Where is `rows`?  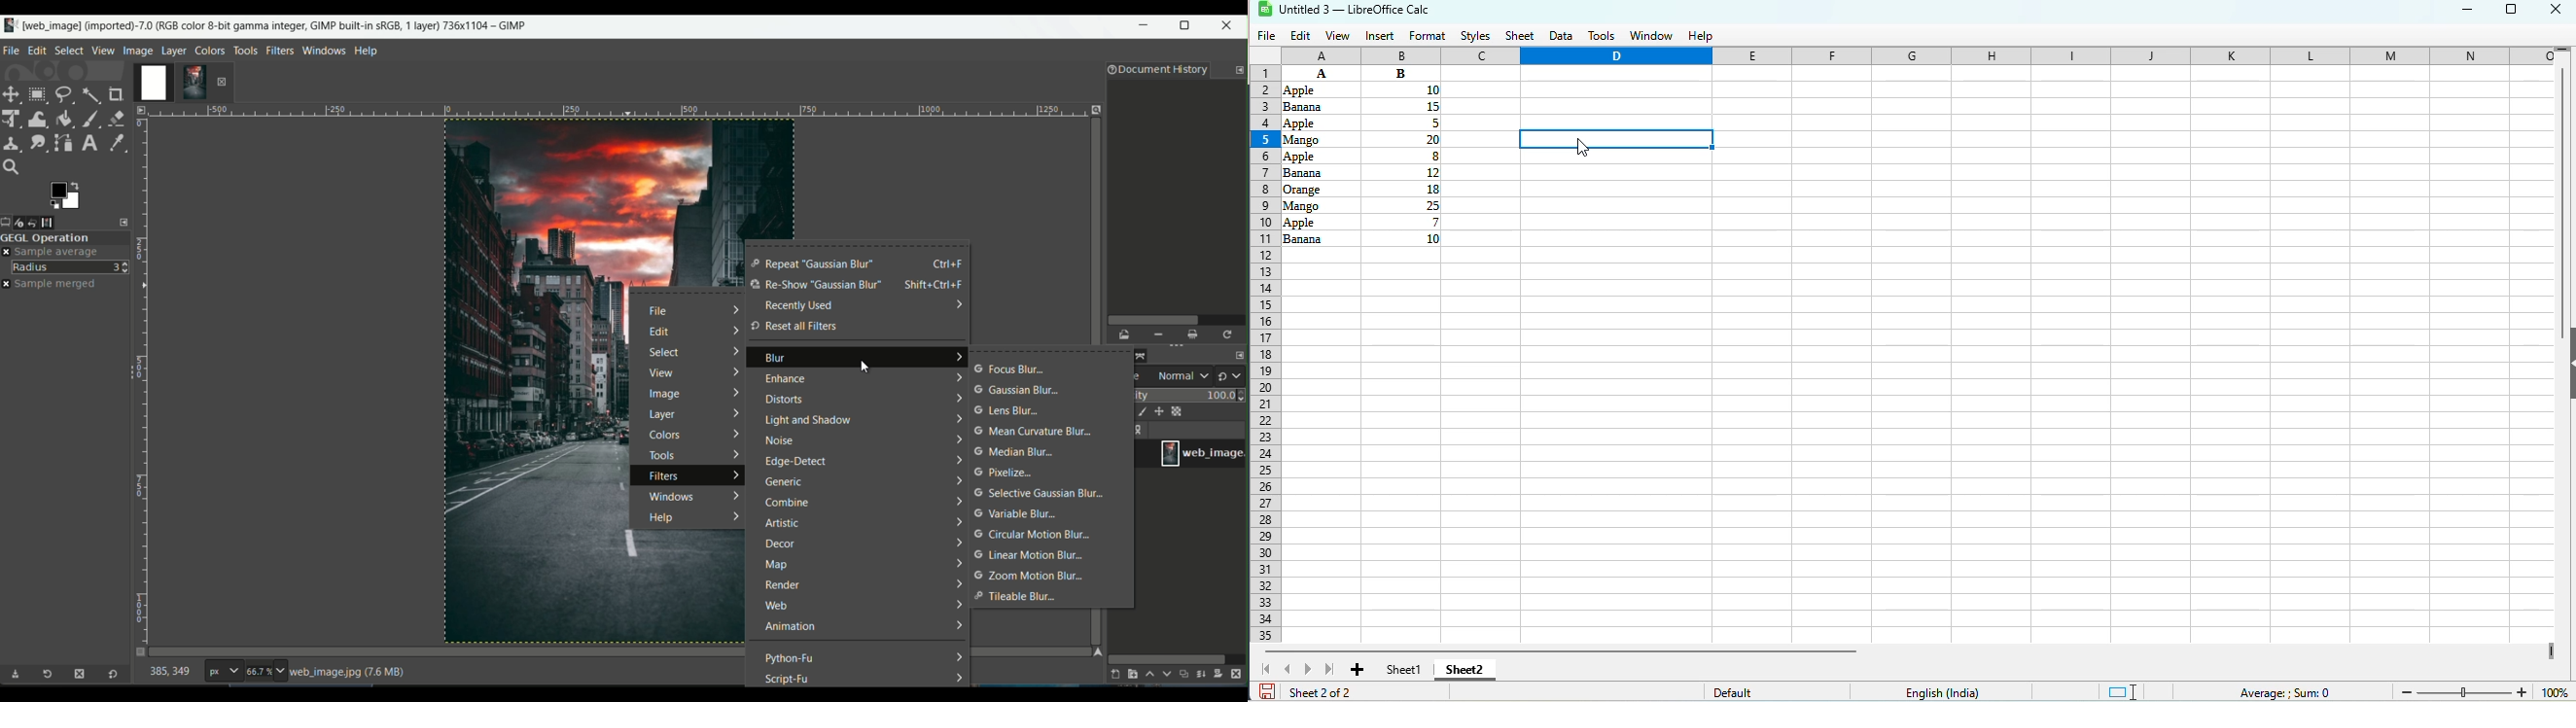 rows is located at coordinates (1264, 356).